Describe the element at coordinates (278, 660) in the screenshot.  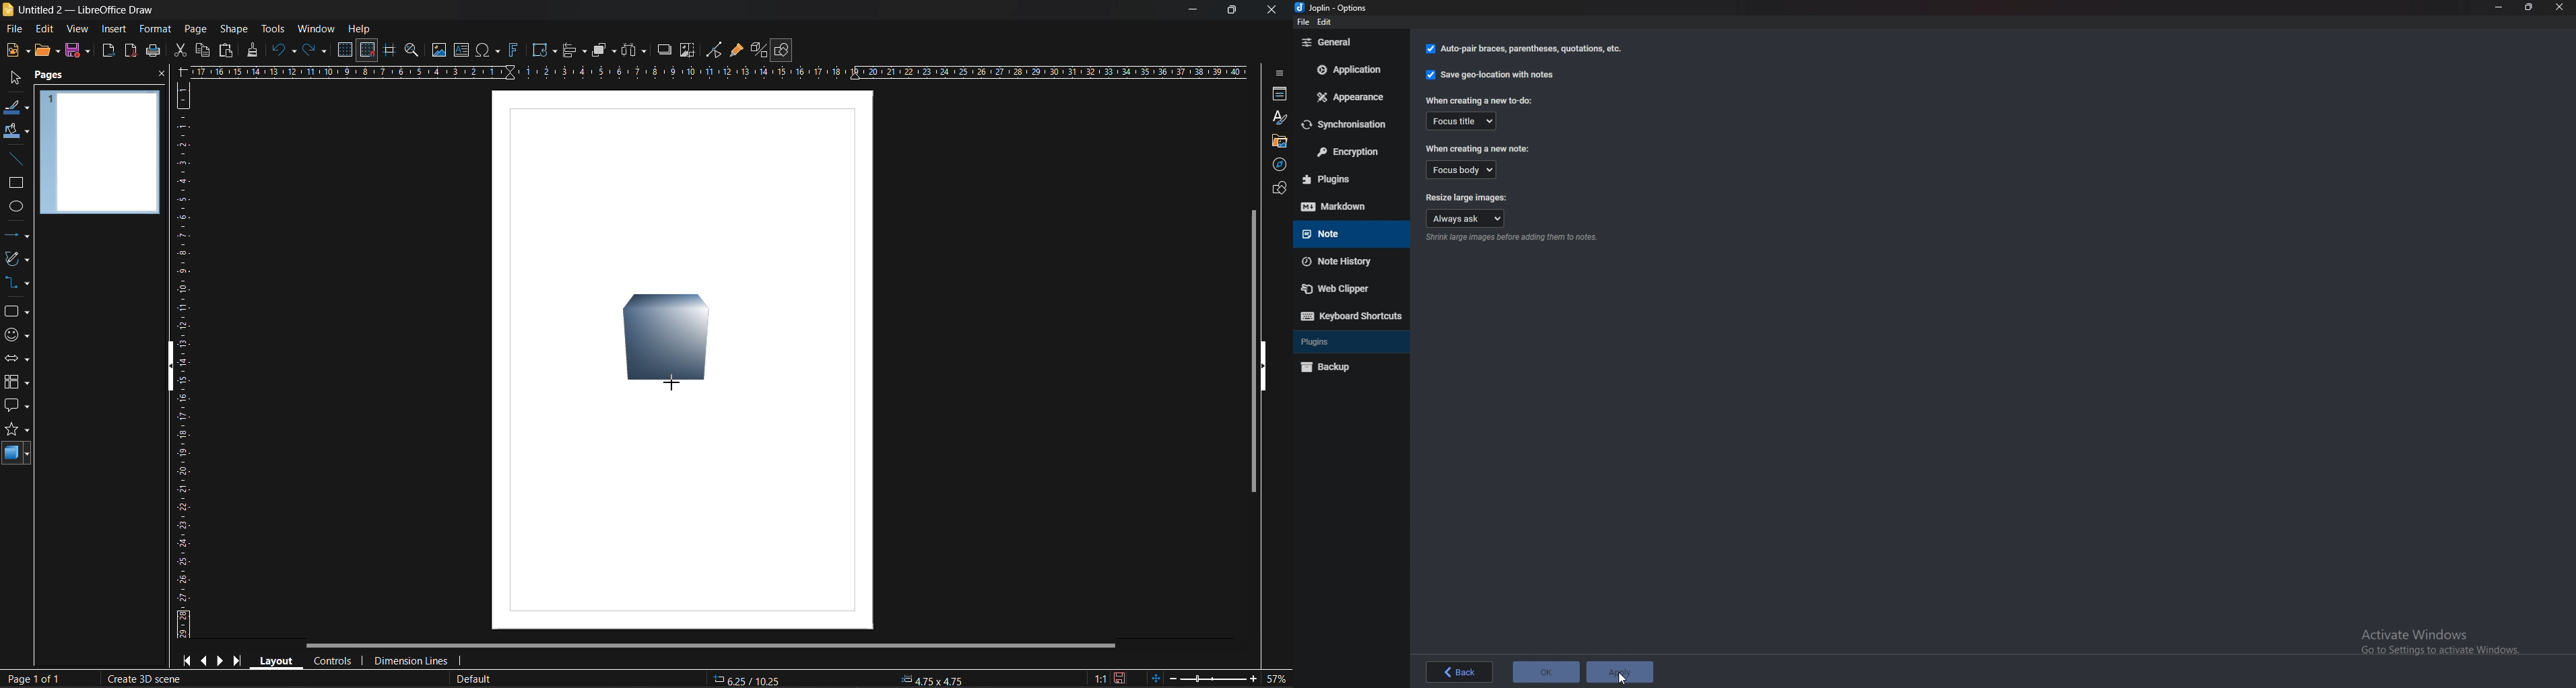
I see `layout` at that location.